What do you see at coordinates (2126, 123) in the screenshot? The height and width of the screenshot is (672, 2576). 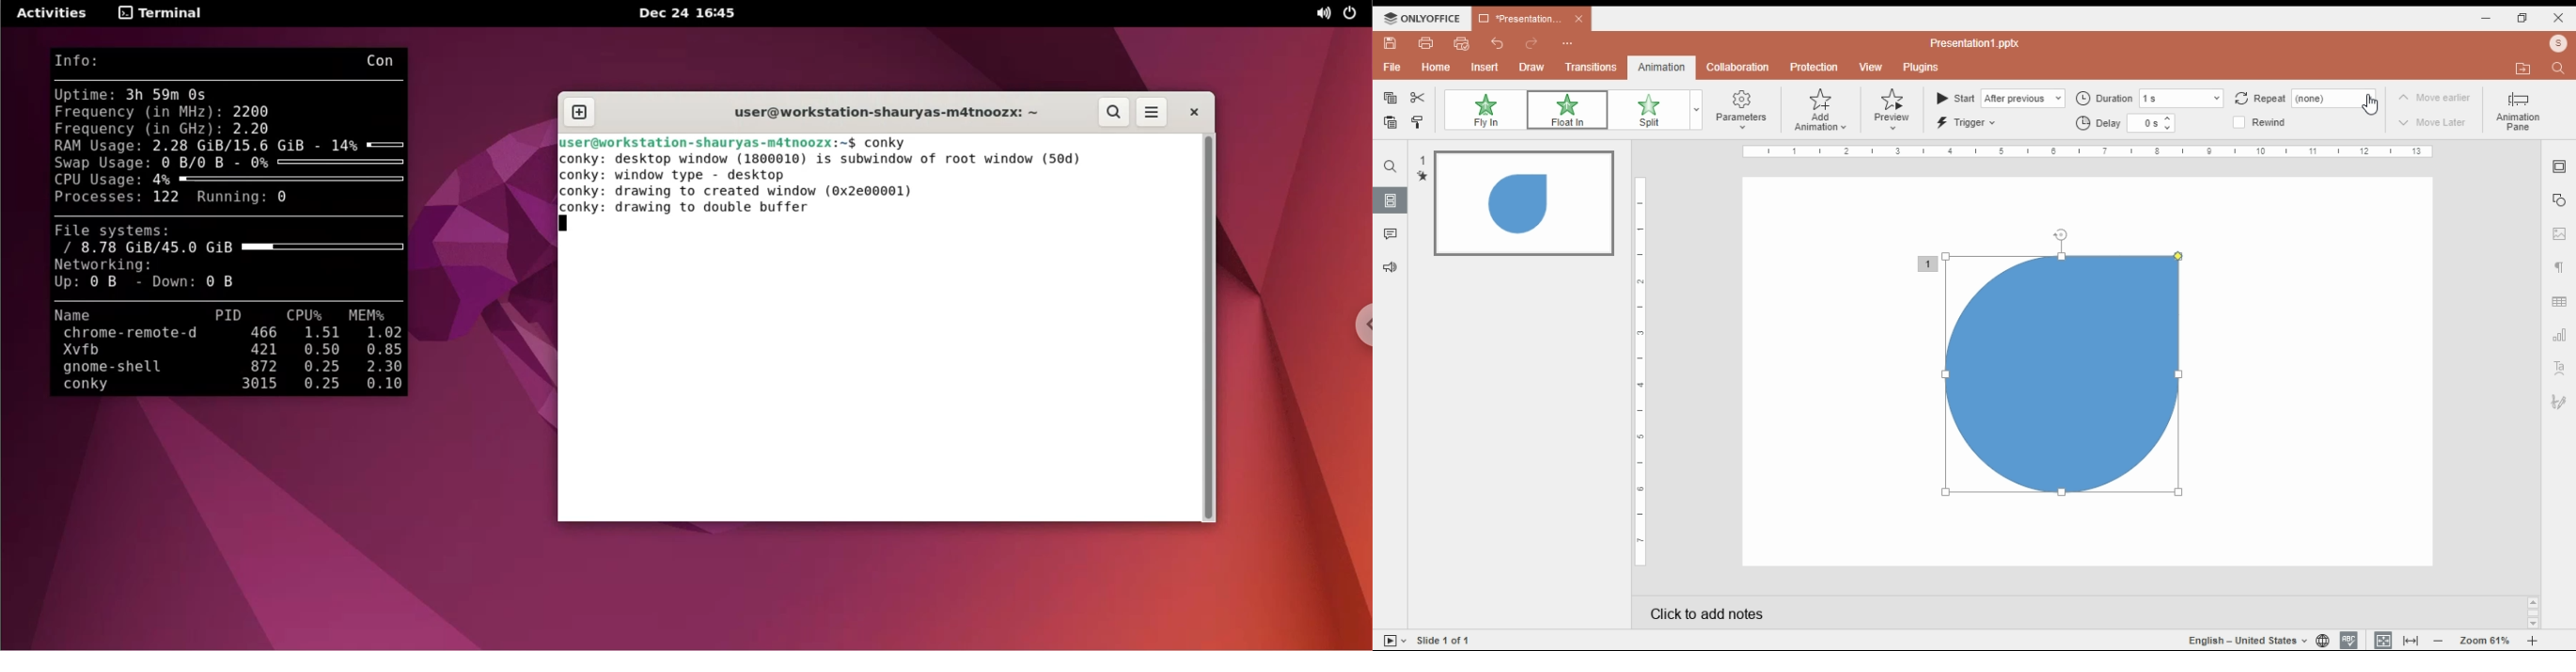 I see `delay` at bounding box center [2126, 123].